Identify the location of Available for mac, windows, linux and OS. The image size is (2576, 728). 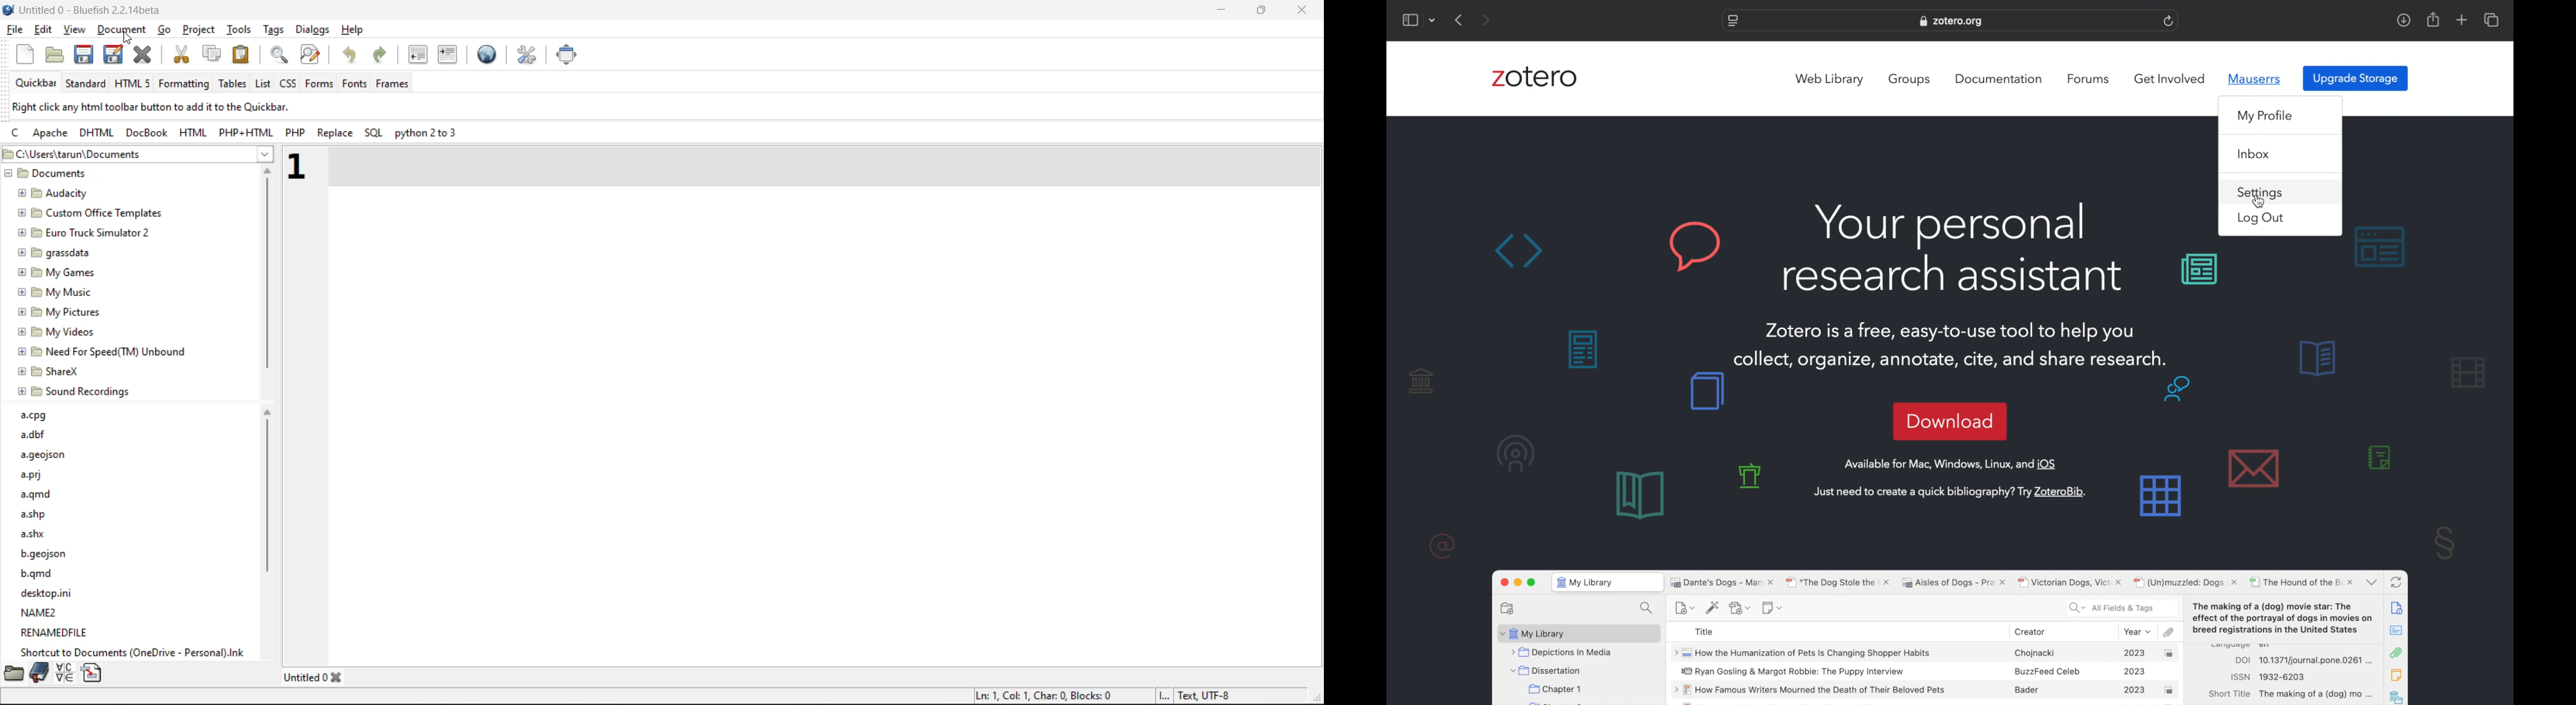
(1953, 464).